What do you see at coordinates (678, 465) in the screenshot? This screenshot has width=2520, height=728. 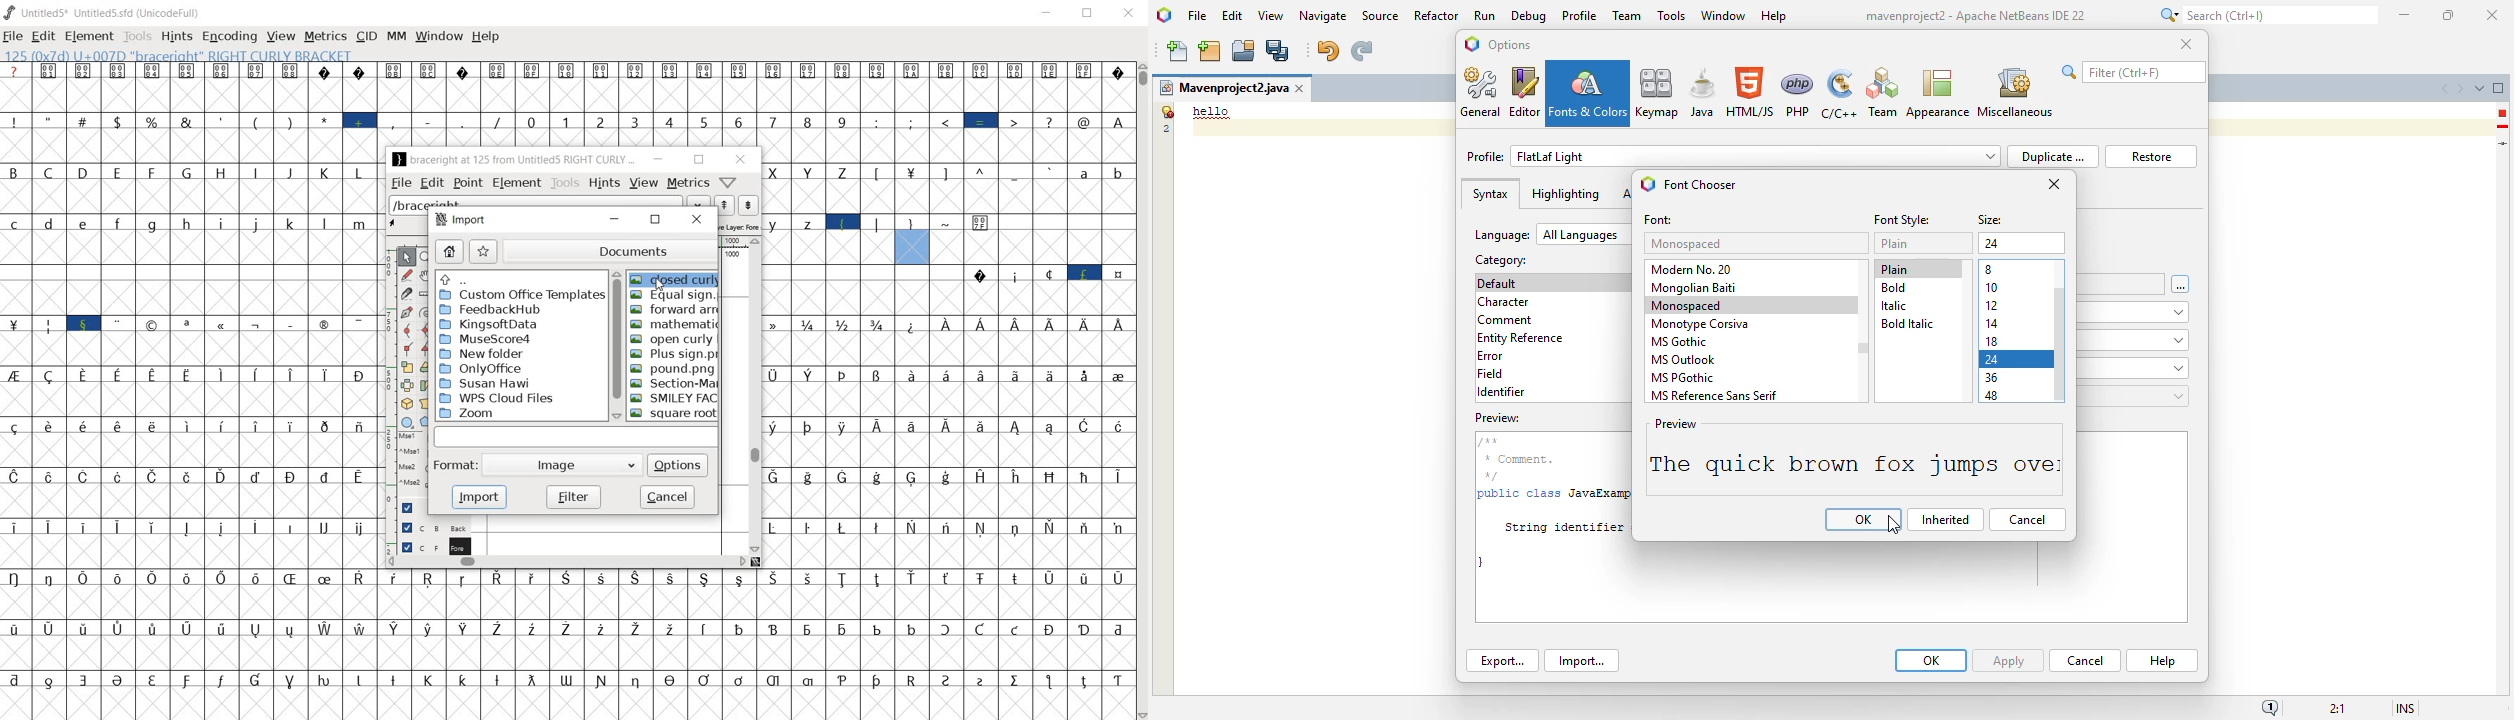 I see `options` at bounding box center [678, 465].